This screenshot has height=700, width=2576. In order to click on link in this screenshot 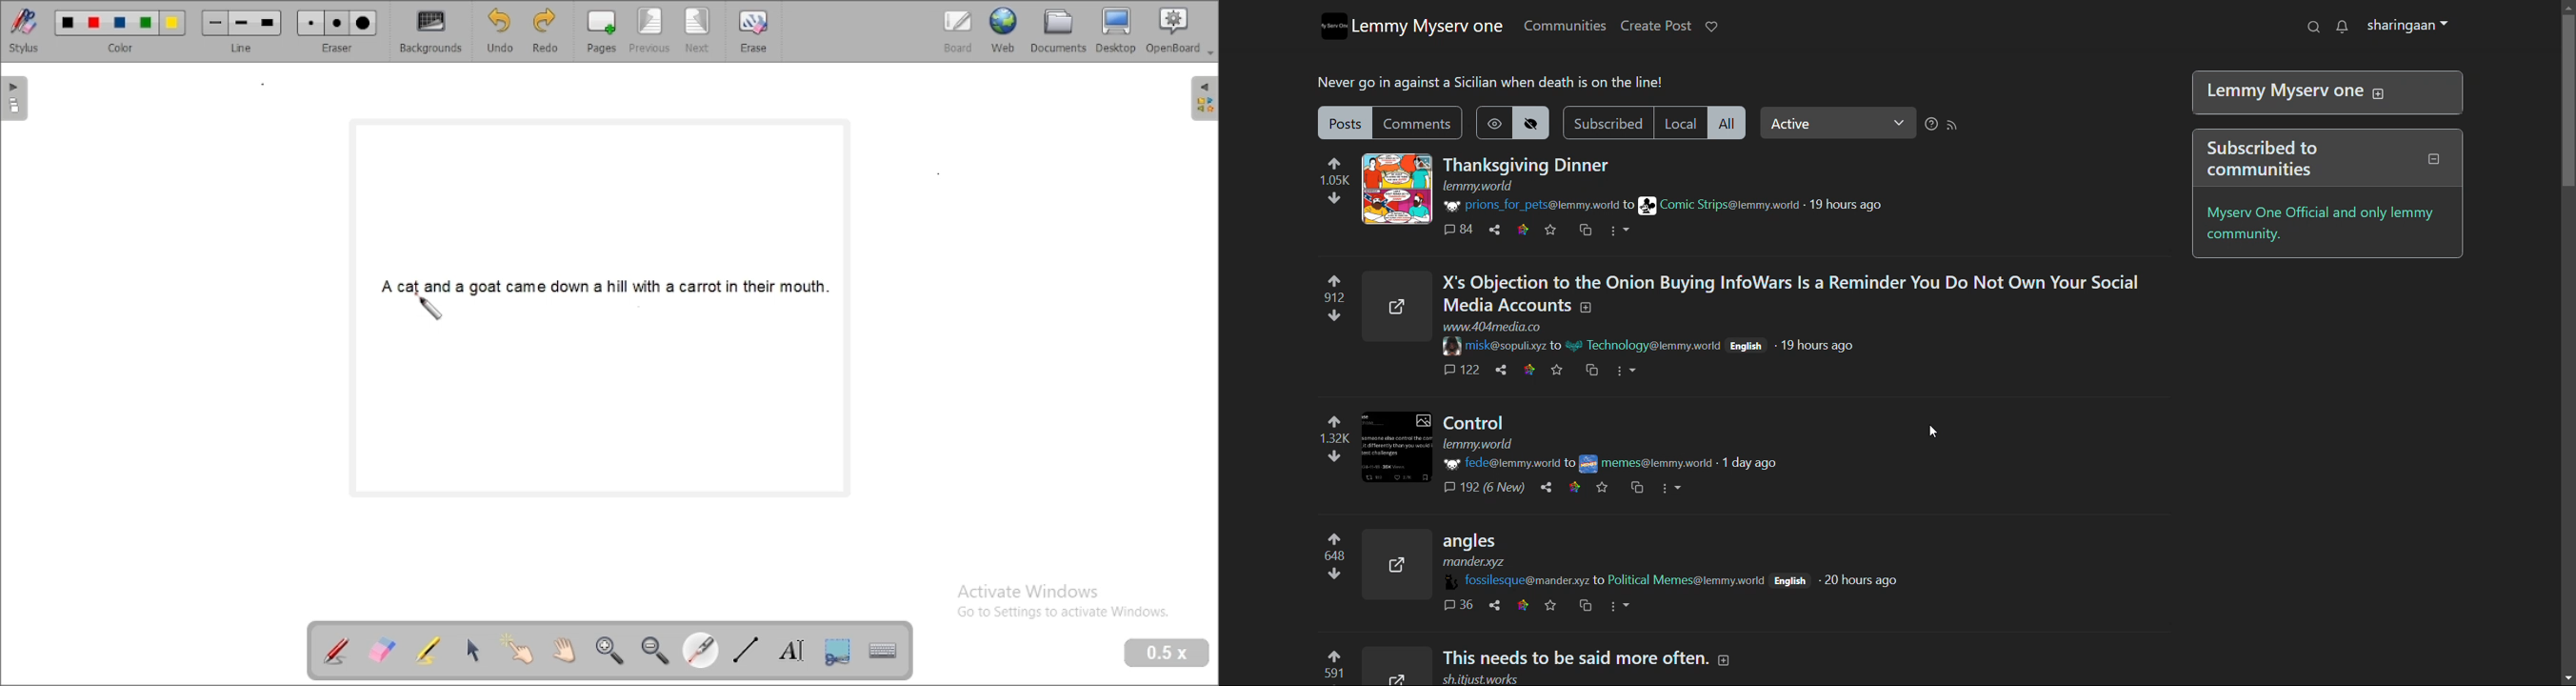, I will do `click(1521, 605)`.